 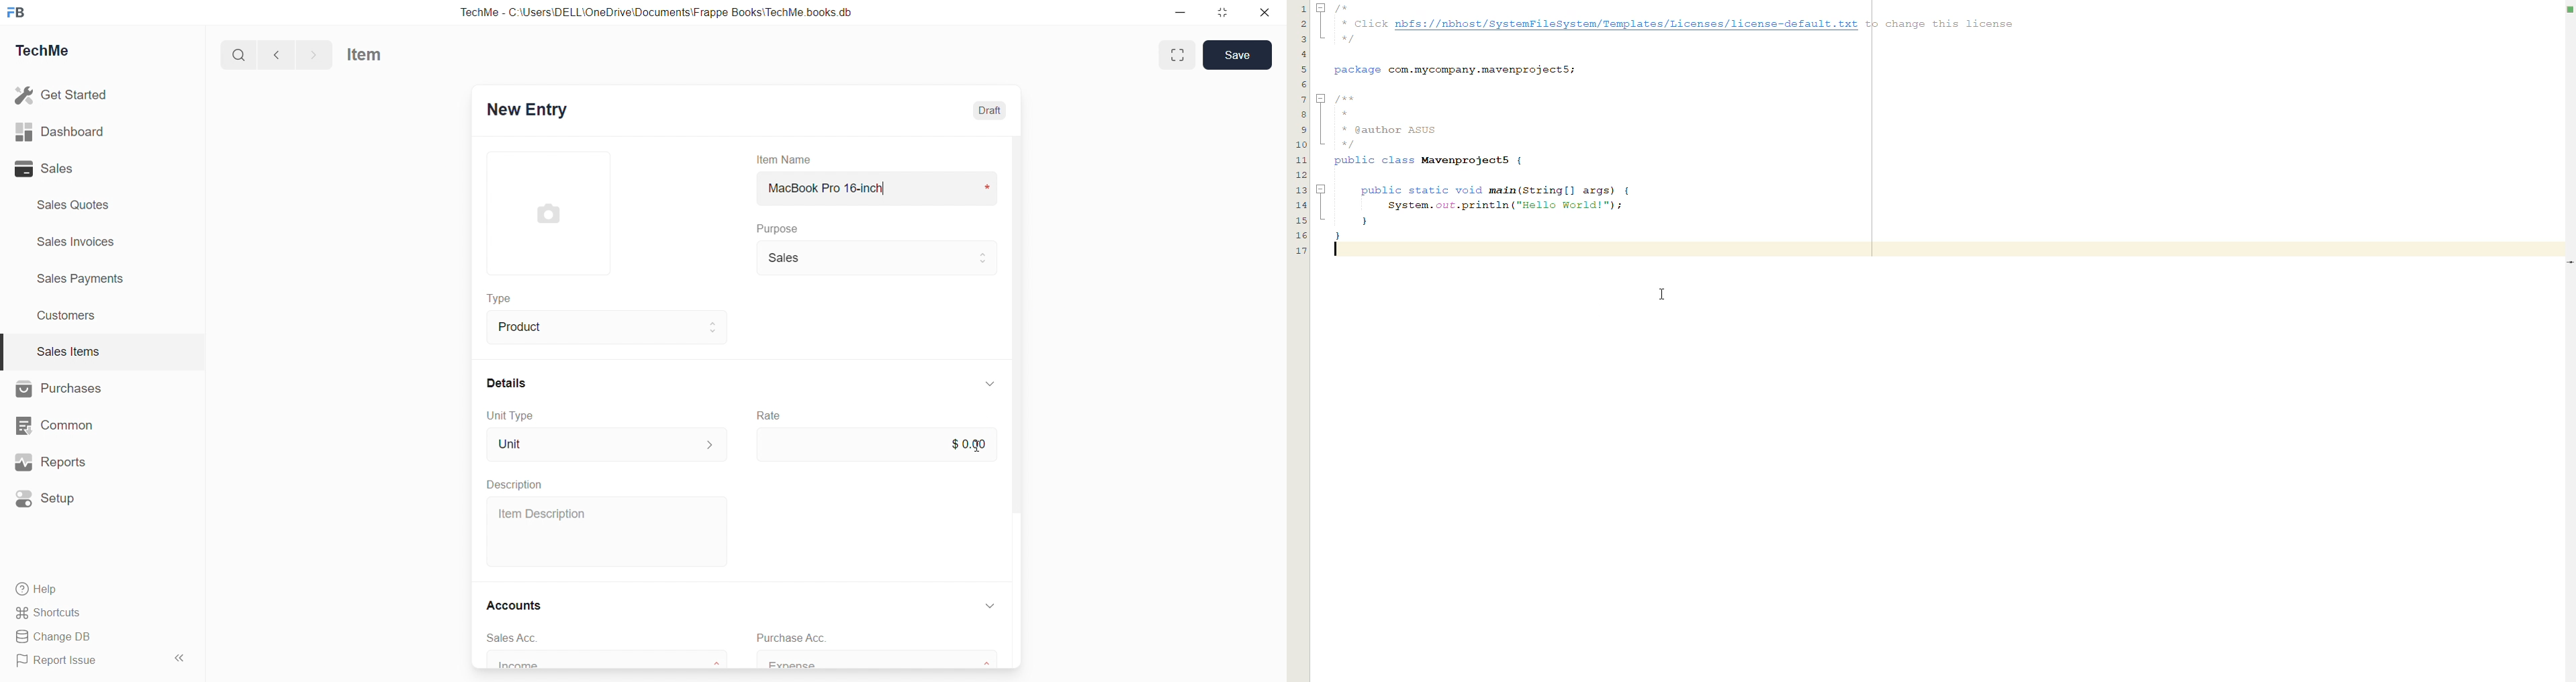 What do you see at coordinates (875, 188) in the screenshot?
I see `MacBook Pro 16-inch` at bounding box center [875, 188].